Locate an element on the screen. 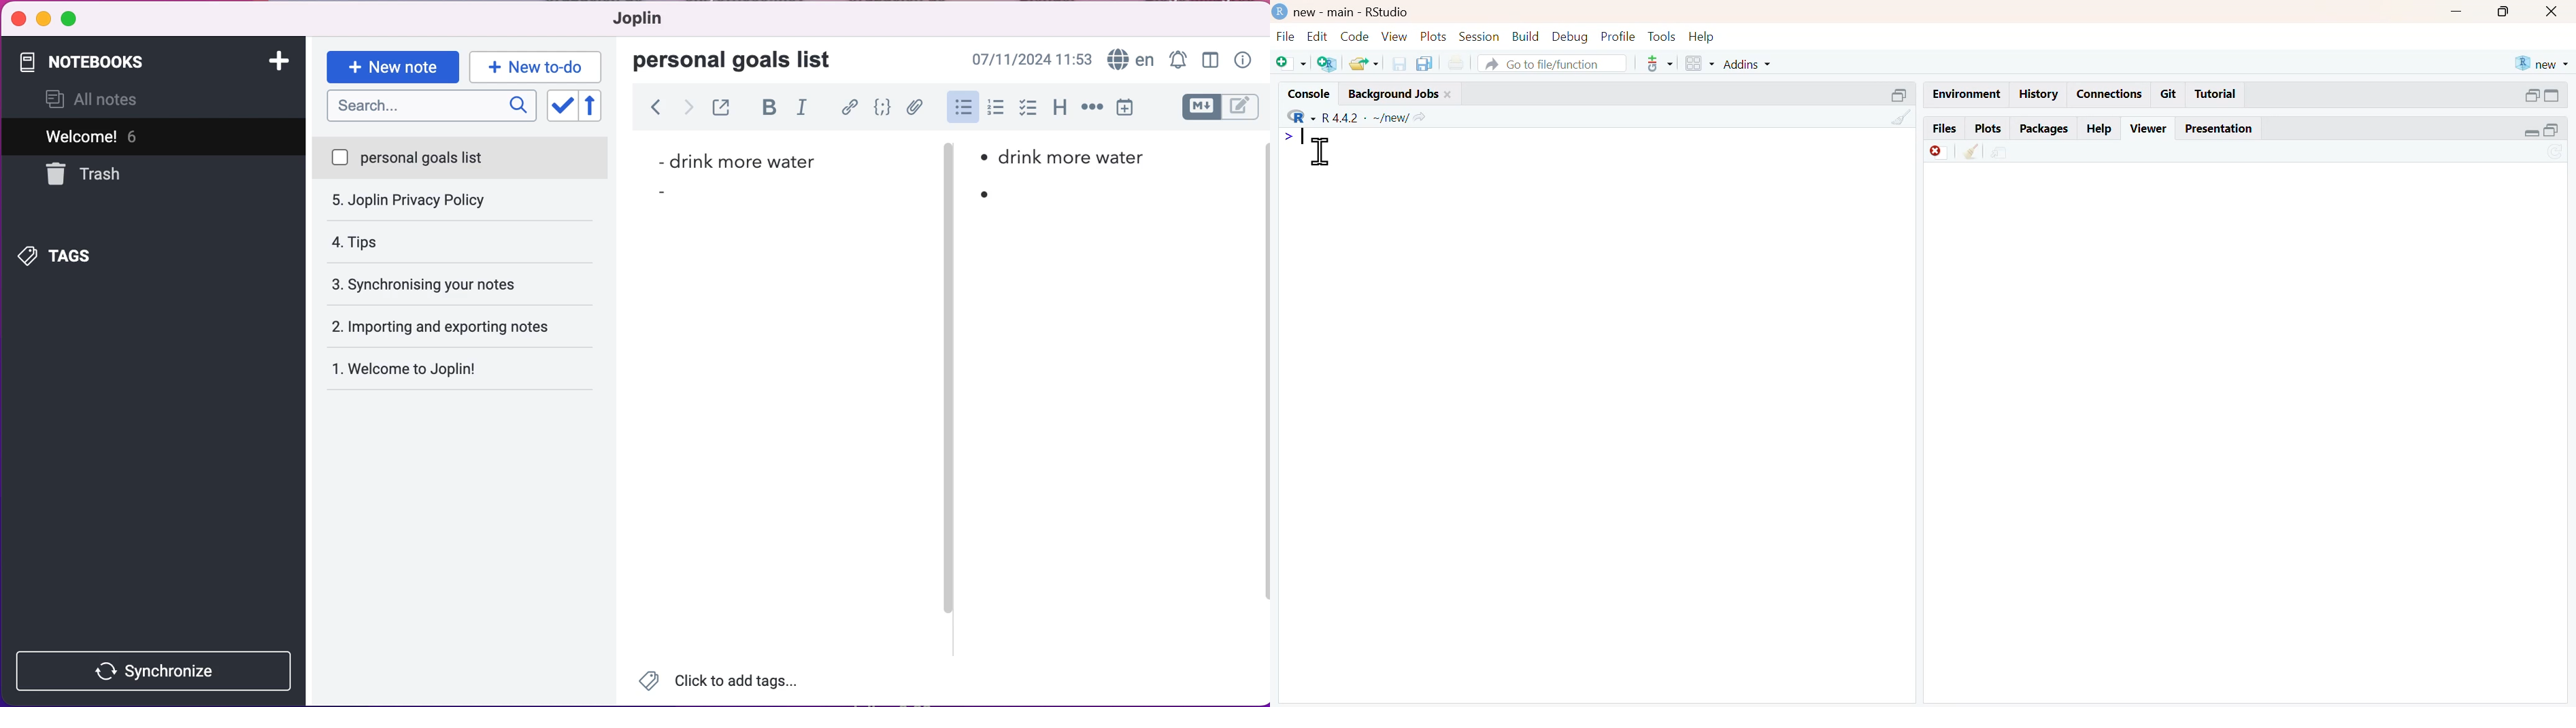 The height and width of the screenshot is (728, 2576). reverse sort order is located at coordinates (598, 106).